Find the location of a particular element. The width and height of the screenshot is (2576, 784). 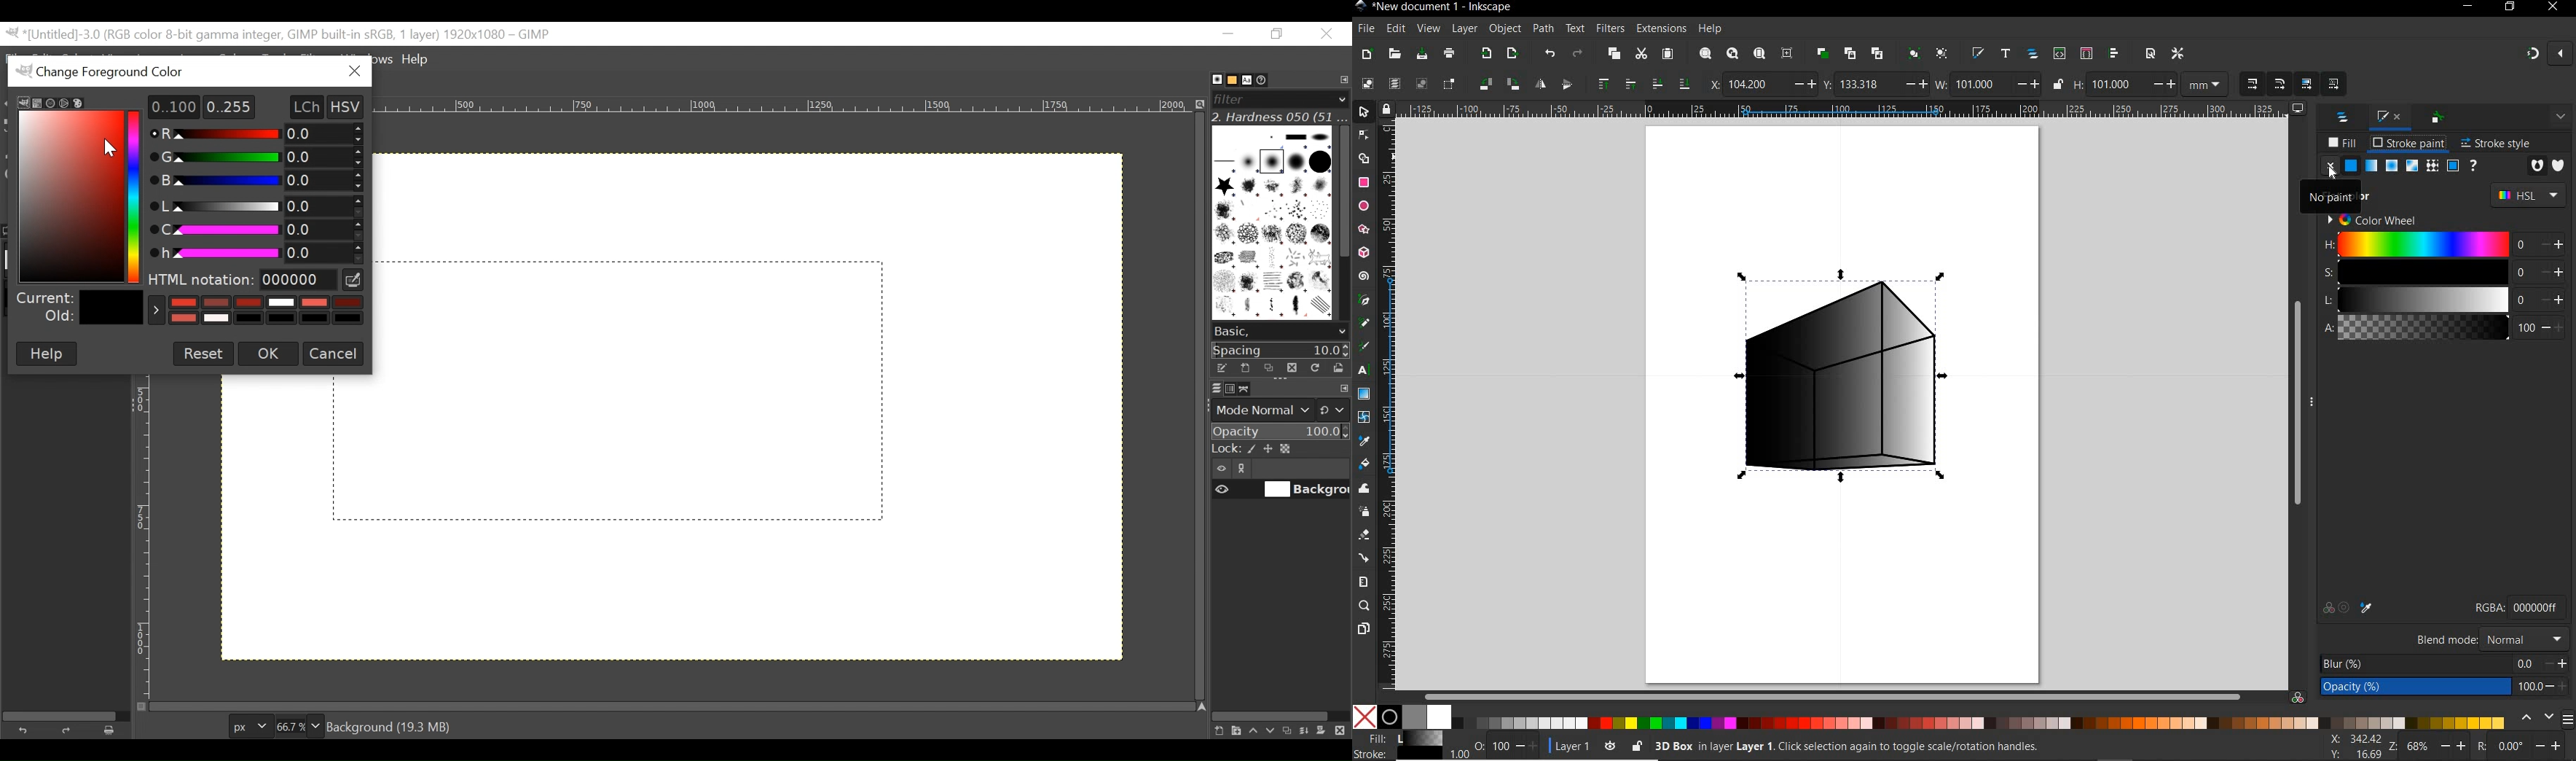

DUPLICATE is located at coordinates (1823, 54).